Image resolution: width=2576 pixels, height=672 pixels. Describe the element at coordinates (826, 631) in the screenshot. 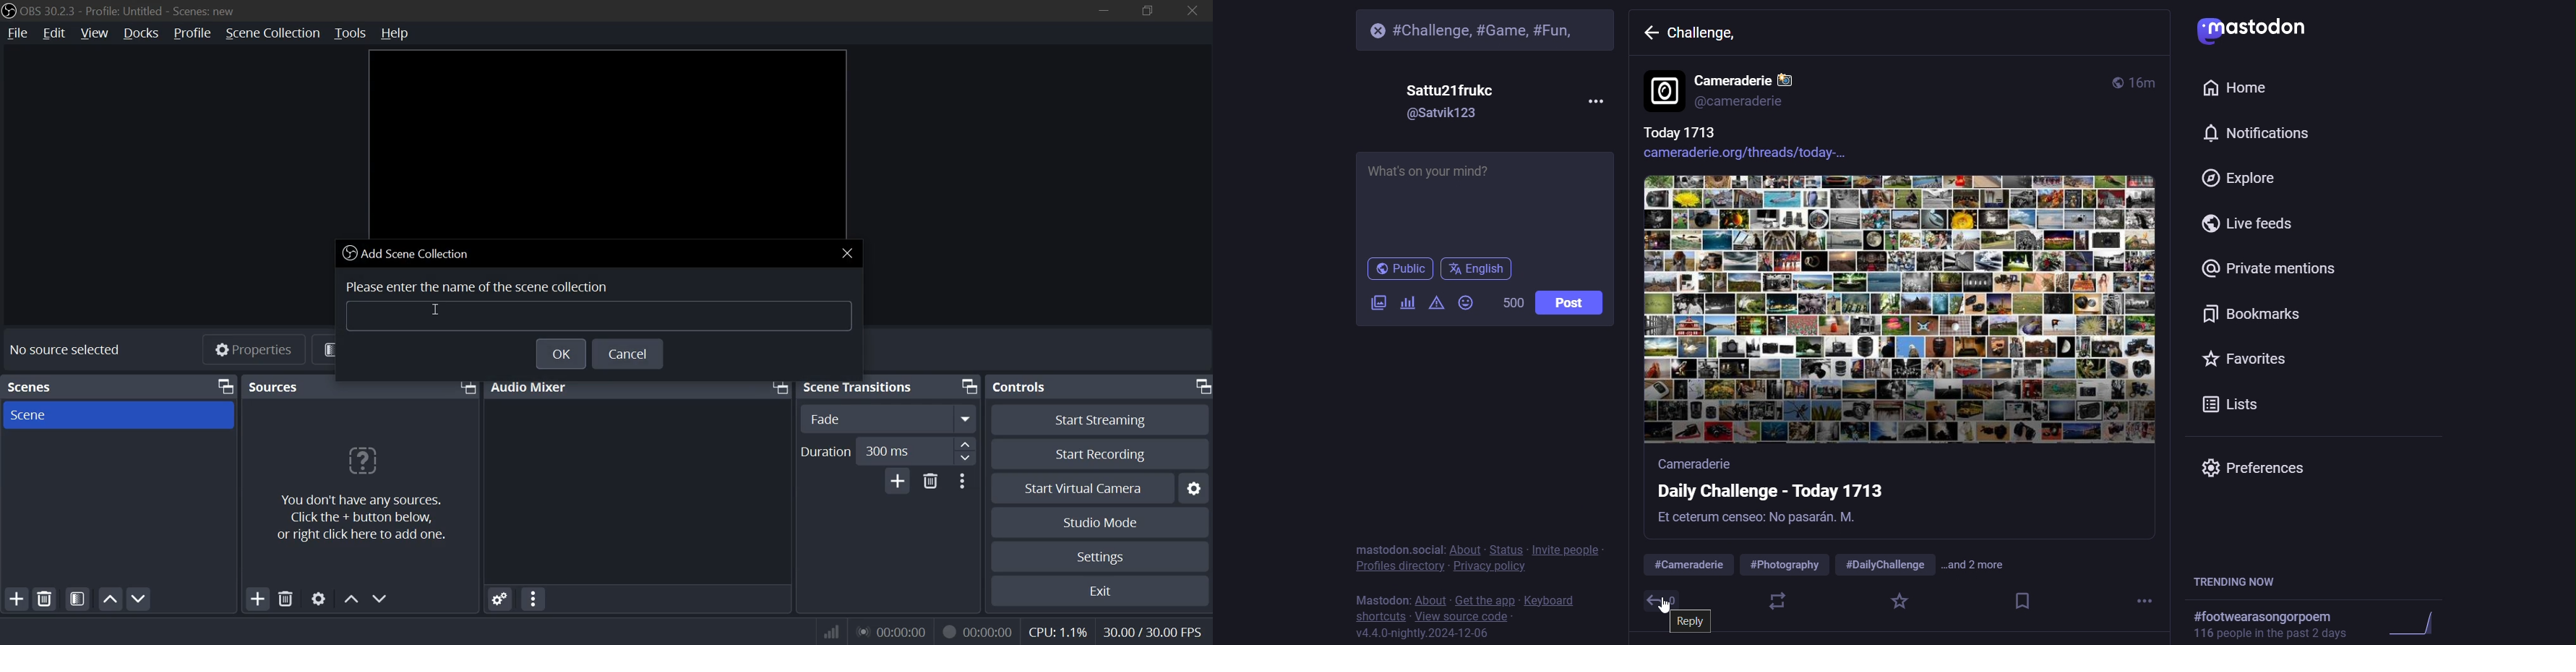

I see `wifi` at that location.